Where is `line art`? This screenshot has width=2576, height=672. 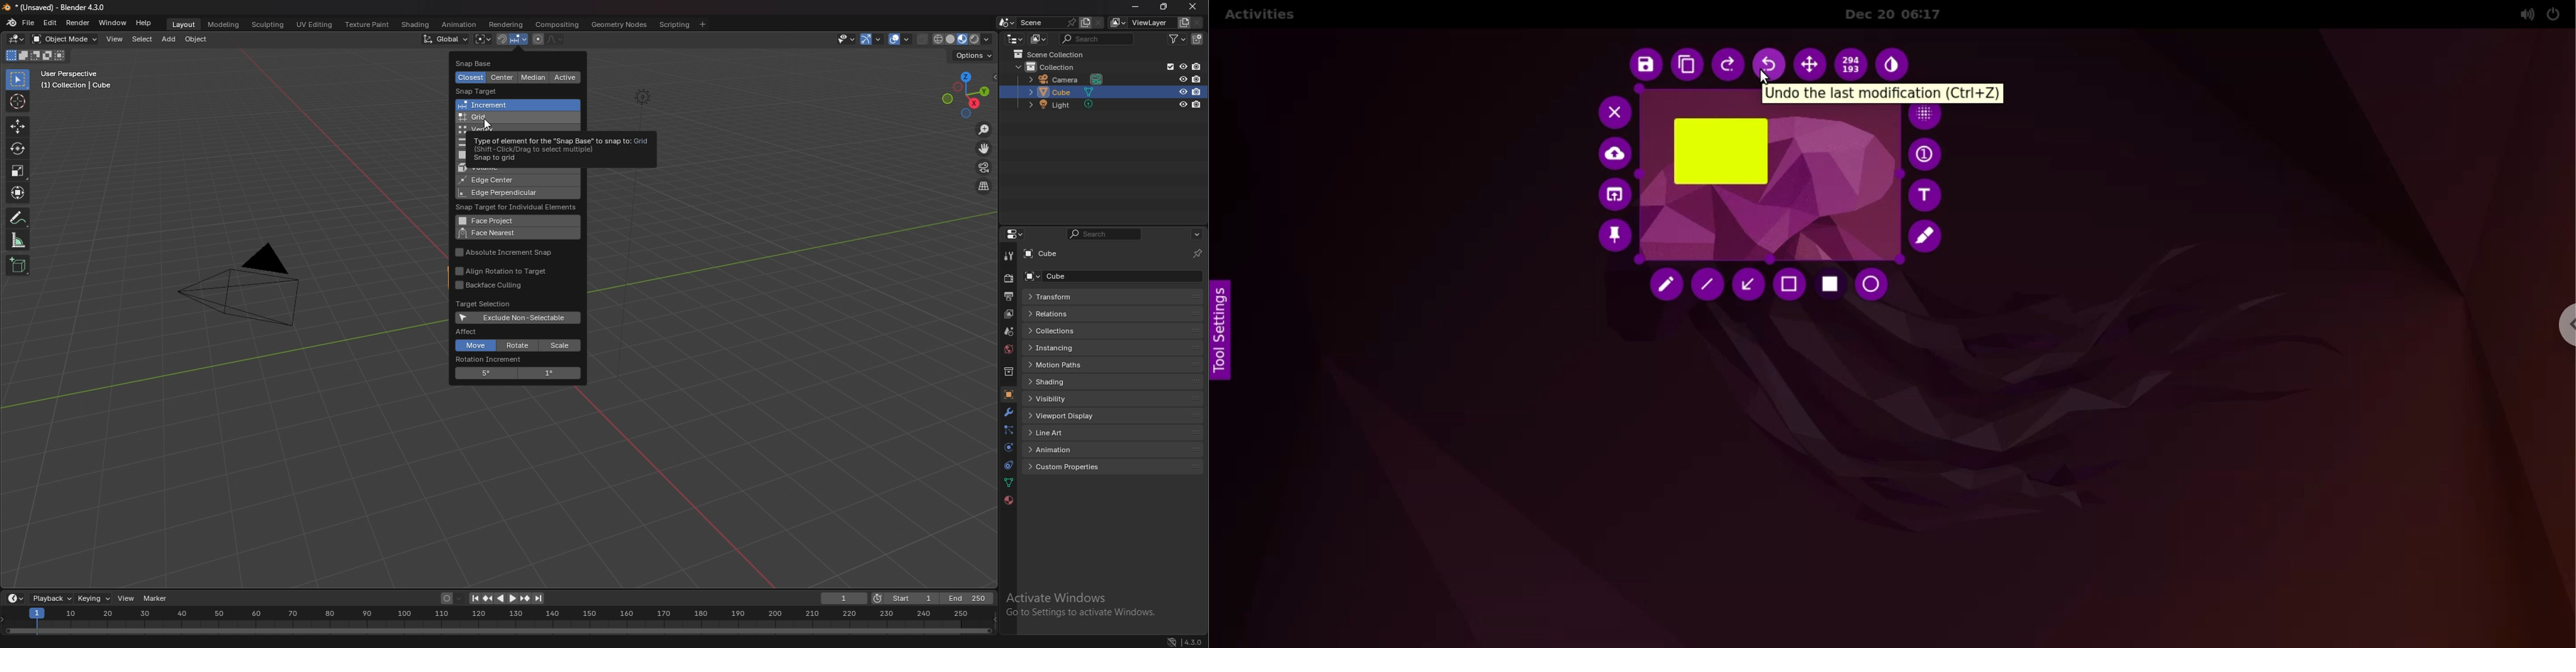
line art is located at coordinates (1067, 432).